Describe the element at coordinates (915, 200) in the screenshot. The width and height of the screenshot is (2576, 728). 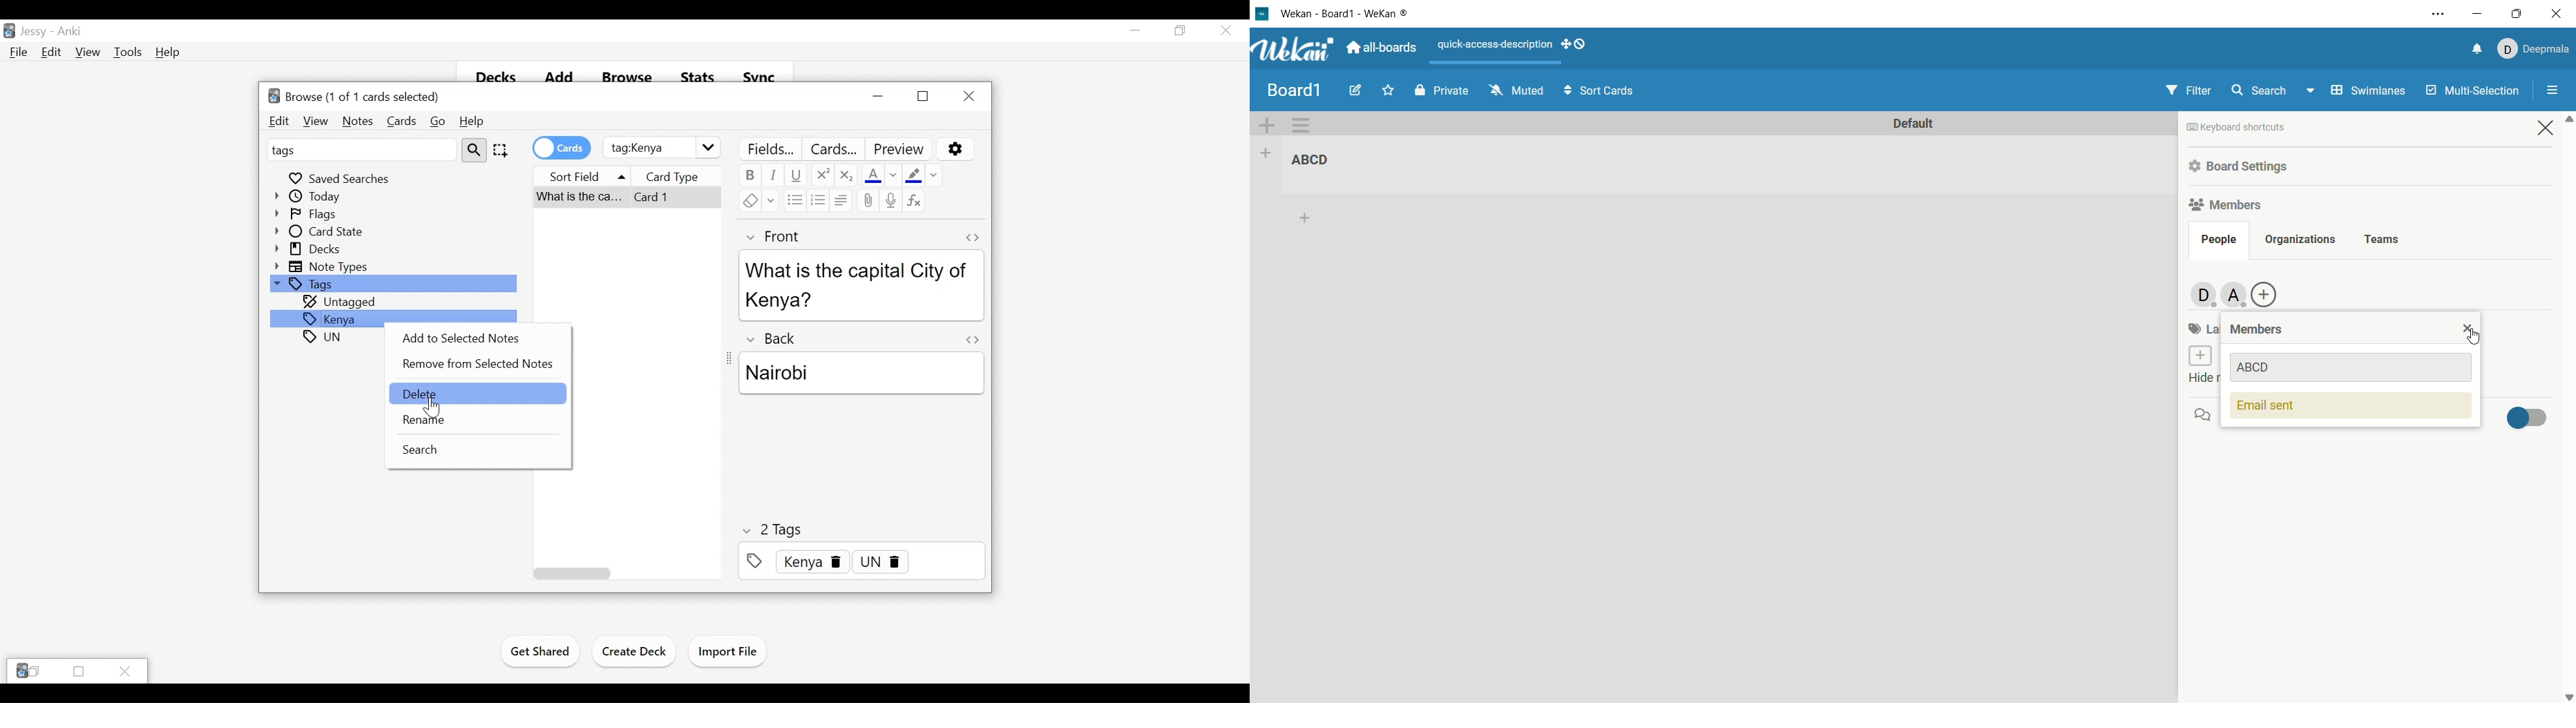
I see `Equations` at that location.